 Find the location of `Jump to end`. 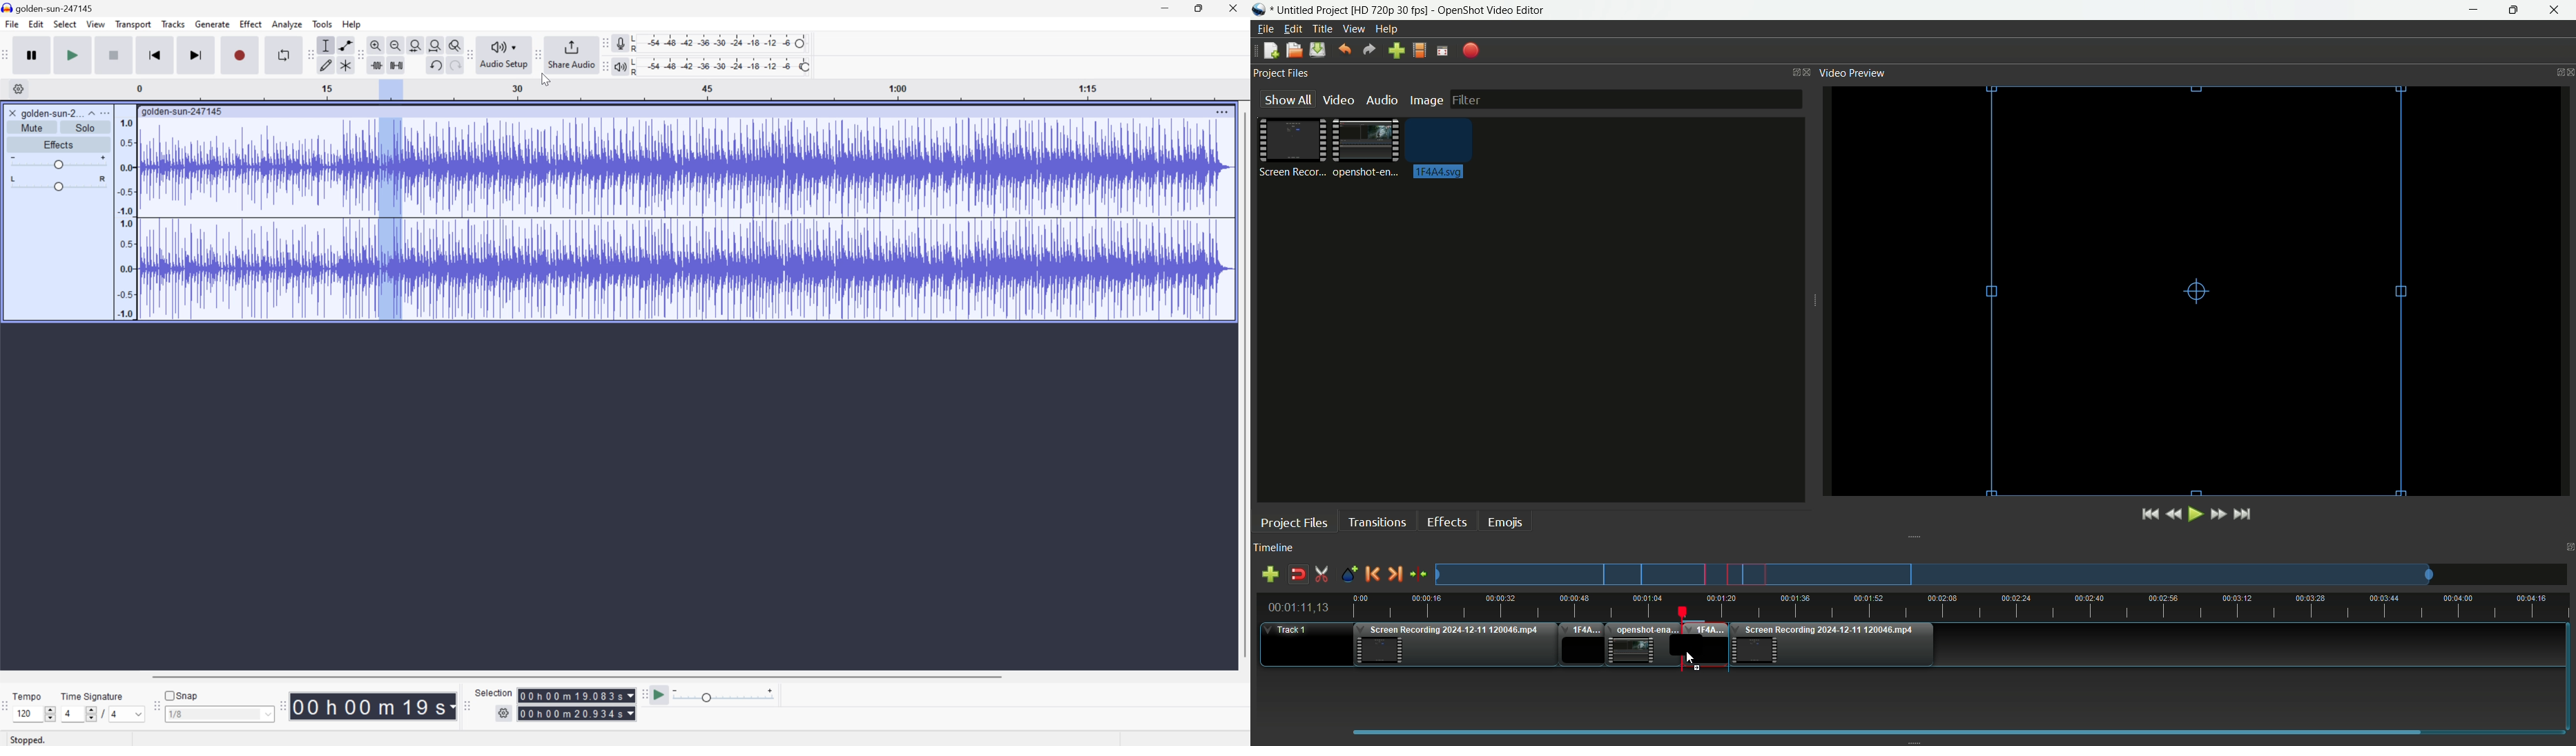

Jump to end is located at coordinates (2243, 514).